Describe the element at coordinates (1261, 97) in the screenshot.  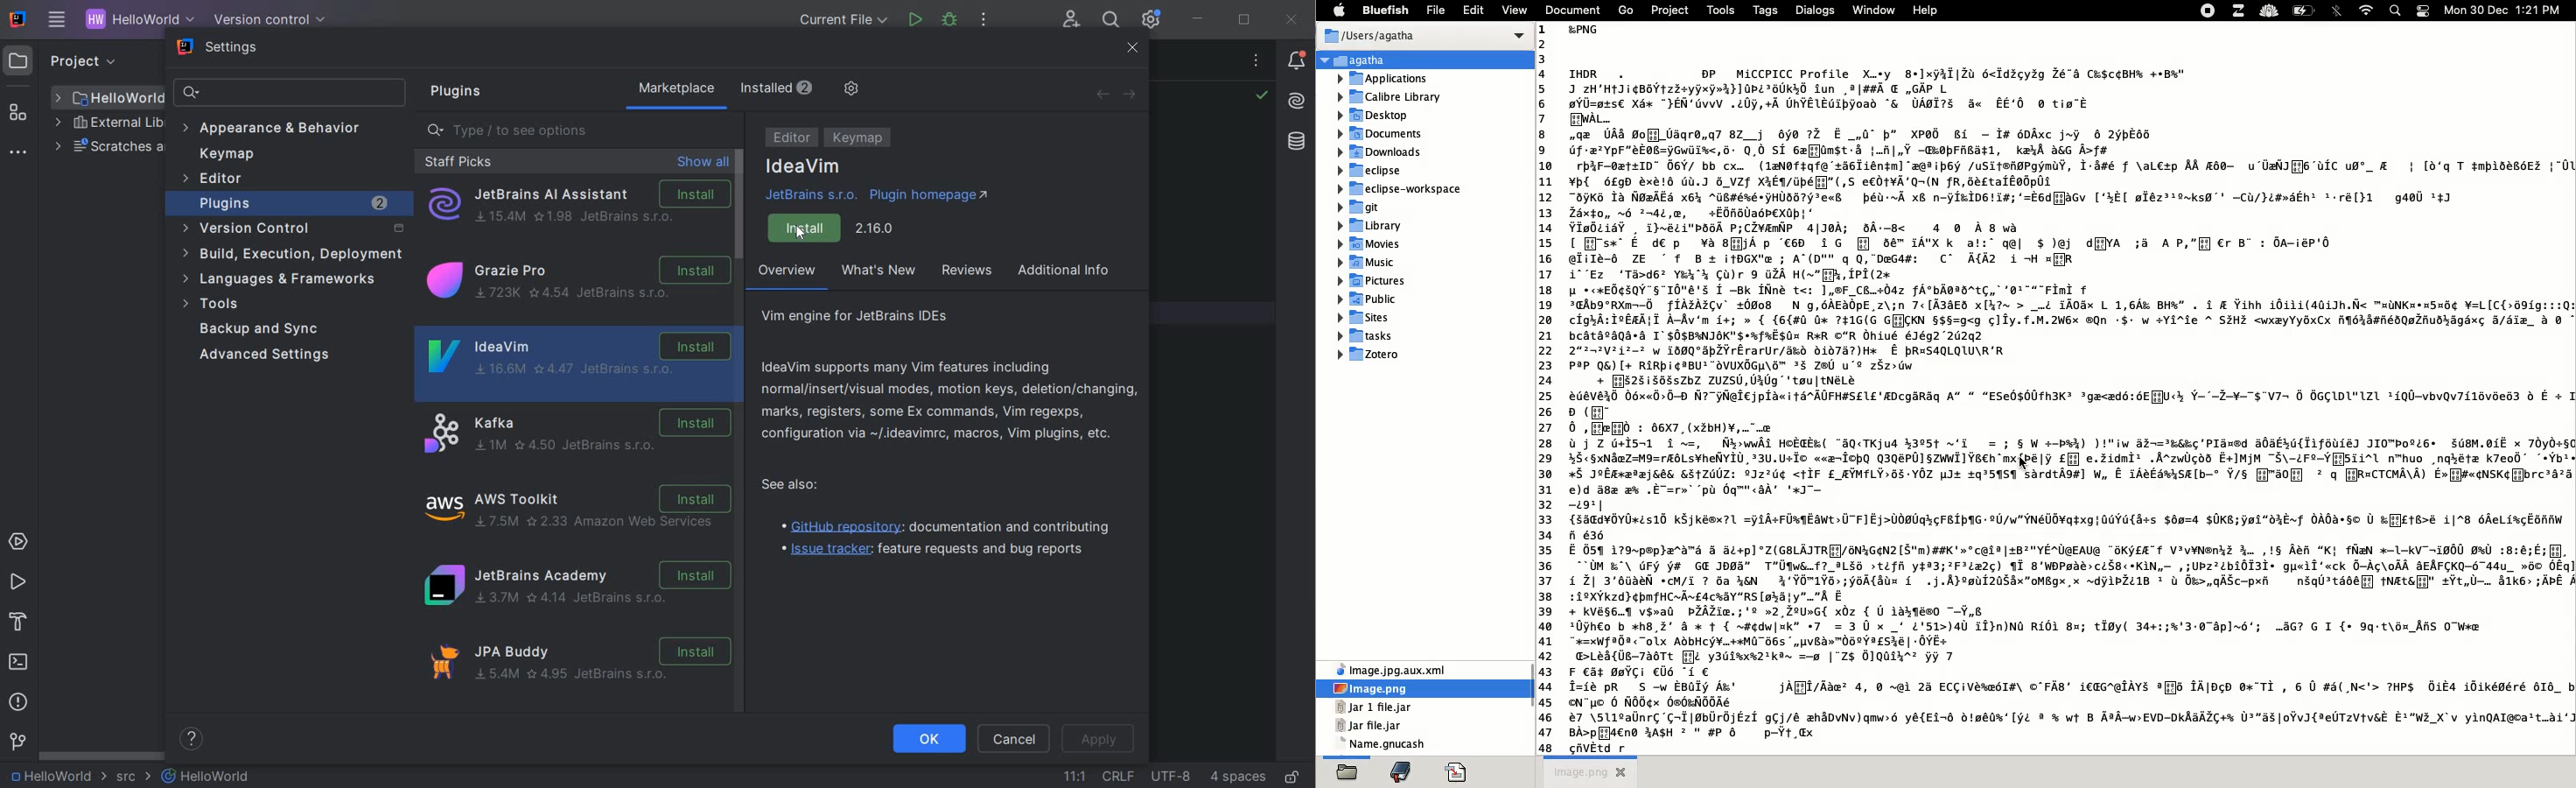
I see `NO PROBLEMS` at that location.